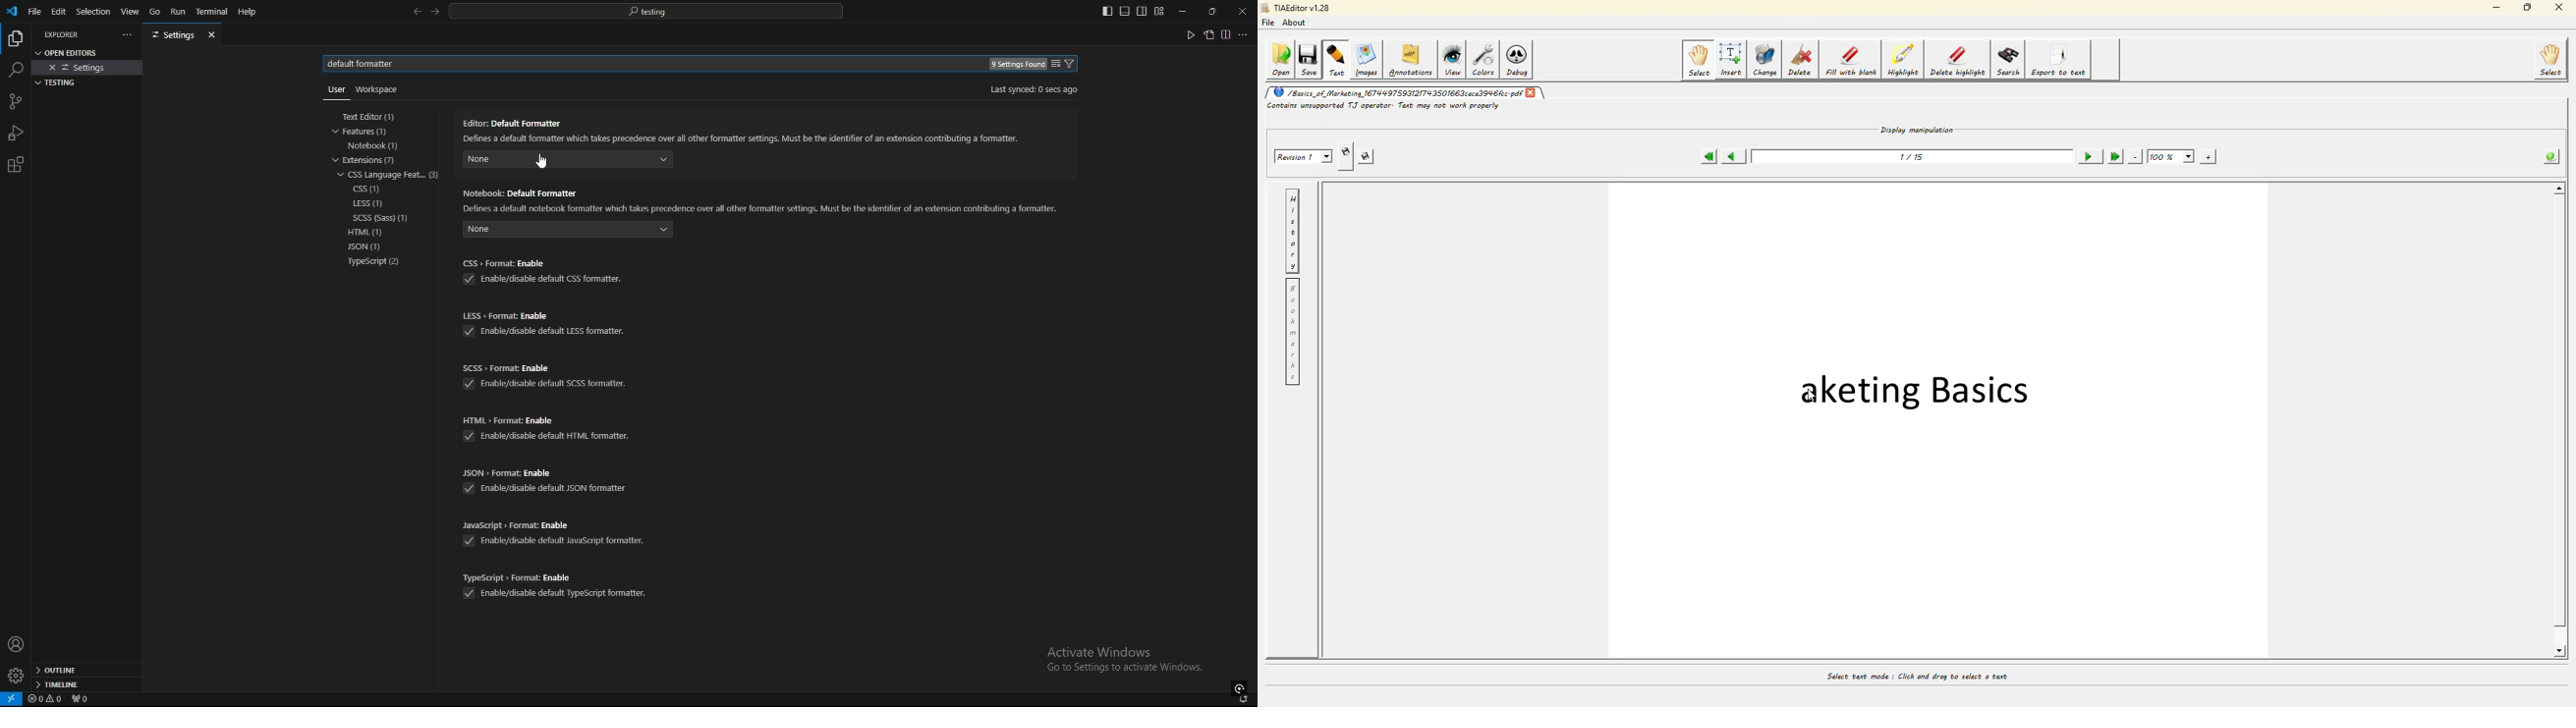  What do you see at coordinates (548, 366) in the screenshot?
I see `scss format enable` at bounding box center [548, 366].